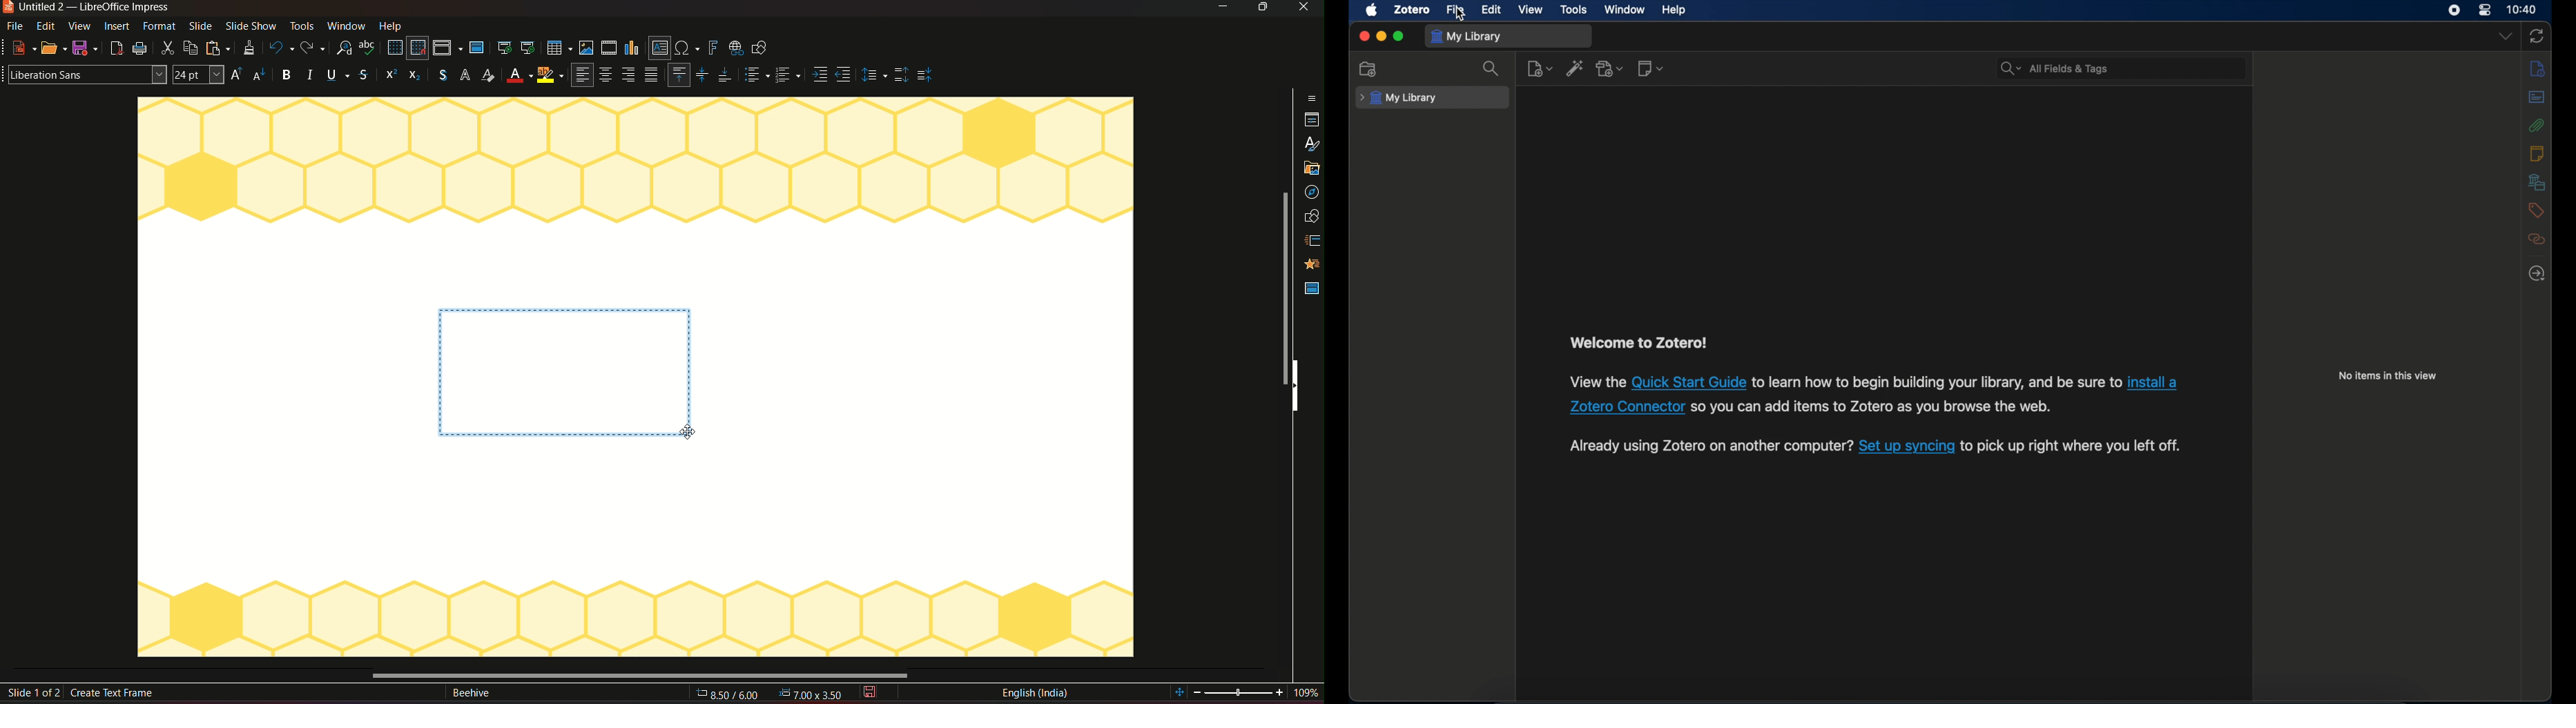 The height and width of the screenshot is (728, 2576). I want to click on Underline, so click(338, 74).